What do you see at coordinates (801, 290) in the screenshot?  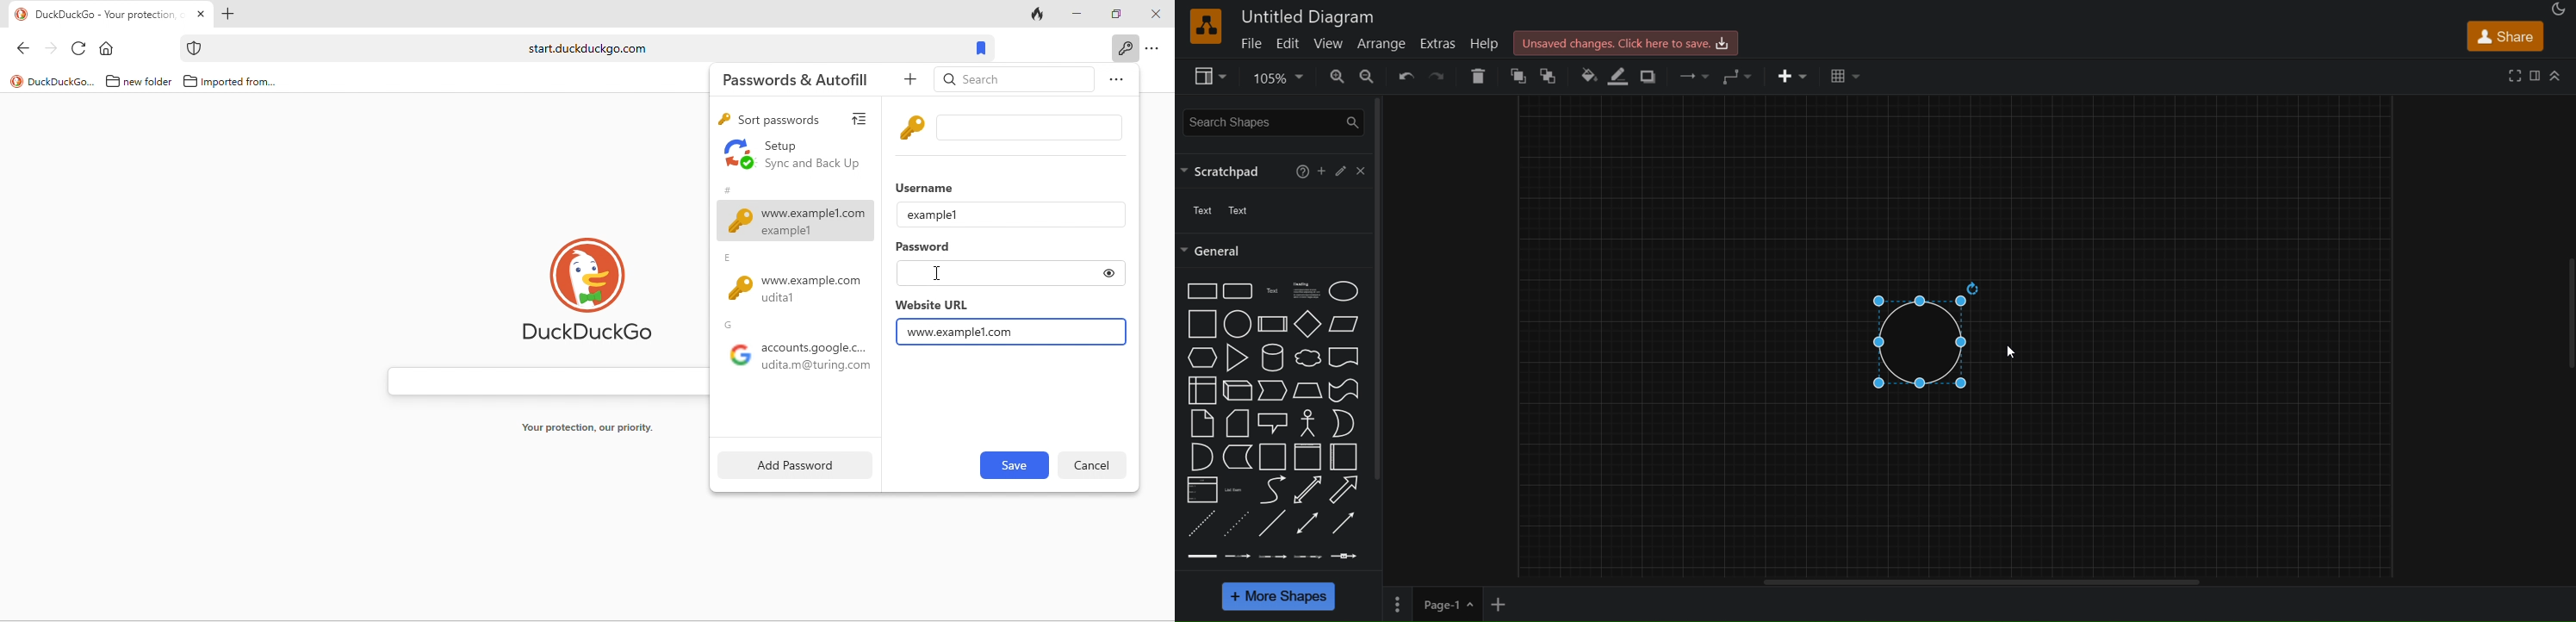 I see `www.example.com` at bounding box center [801, 290].